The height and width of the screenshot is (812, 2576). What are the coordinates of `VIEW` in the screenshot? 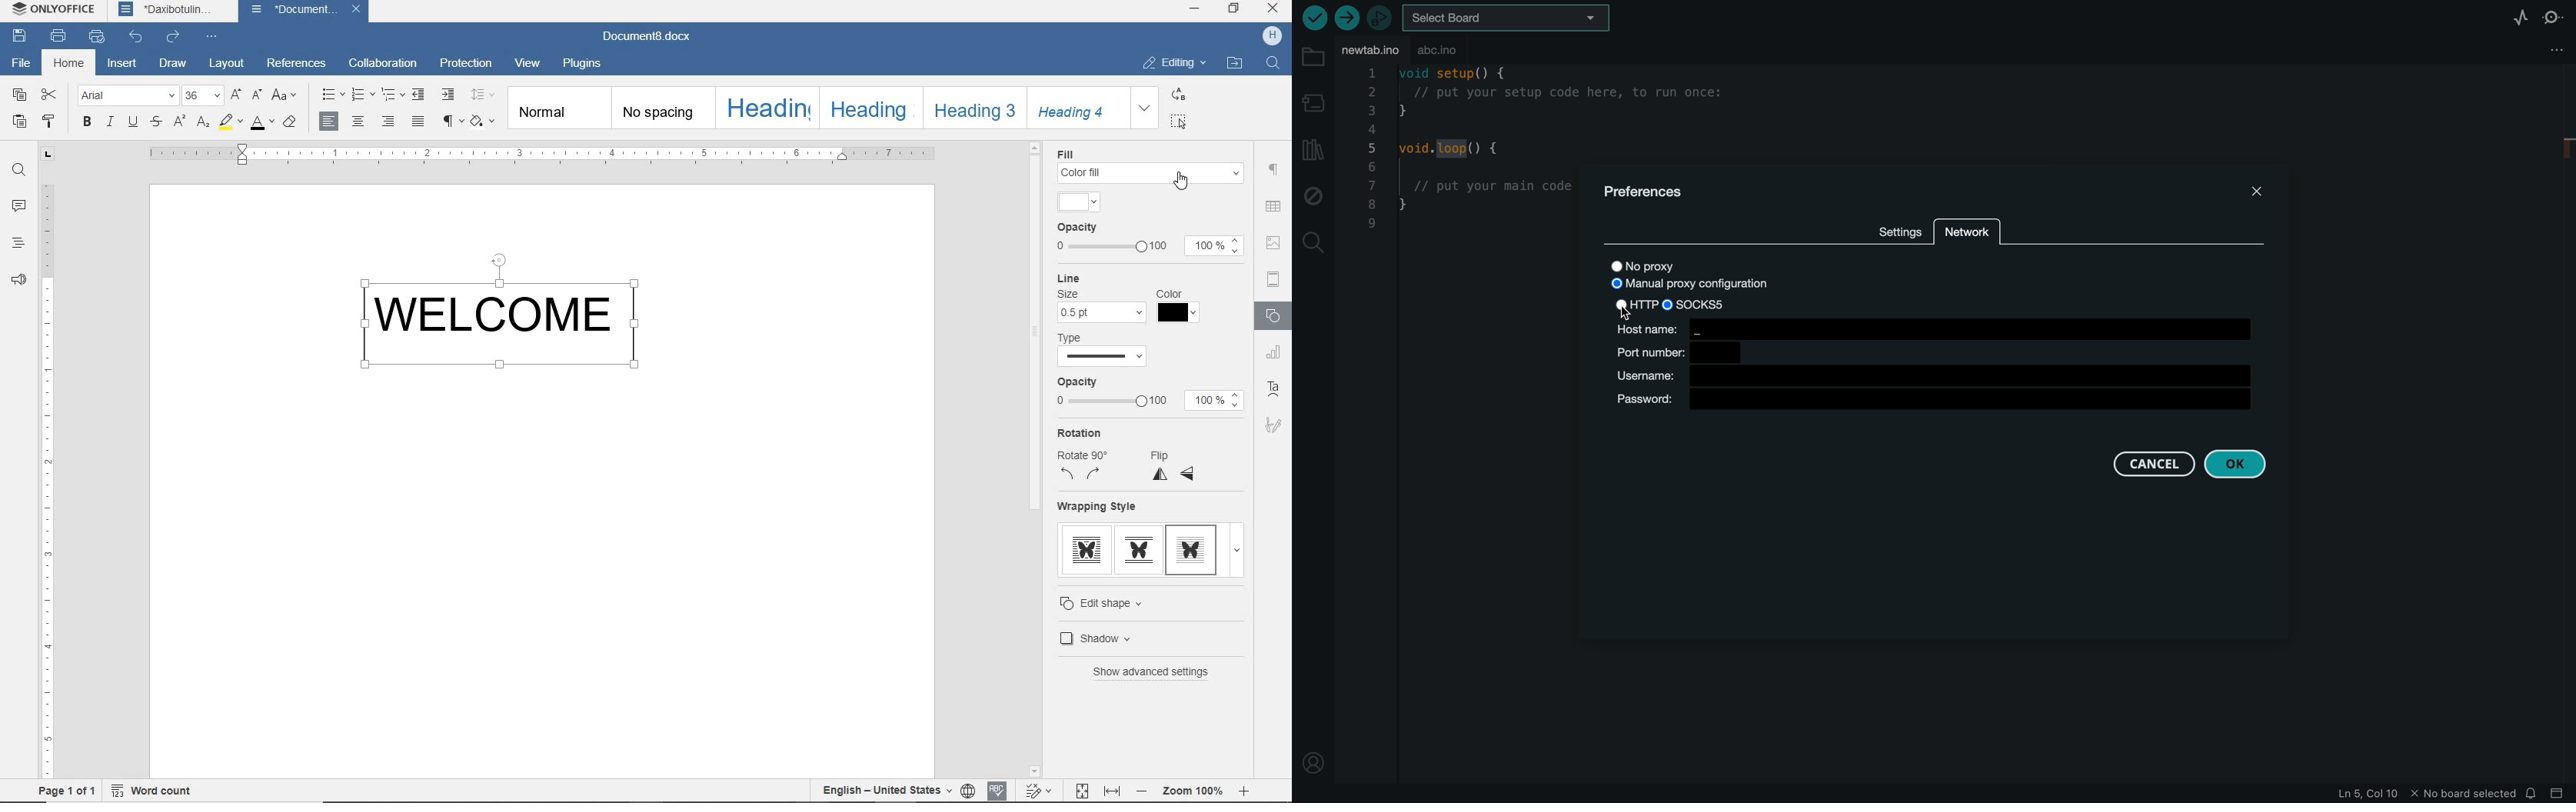 It's located at (528, 62).